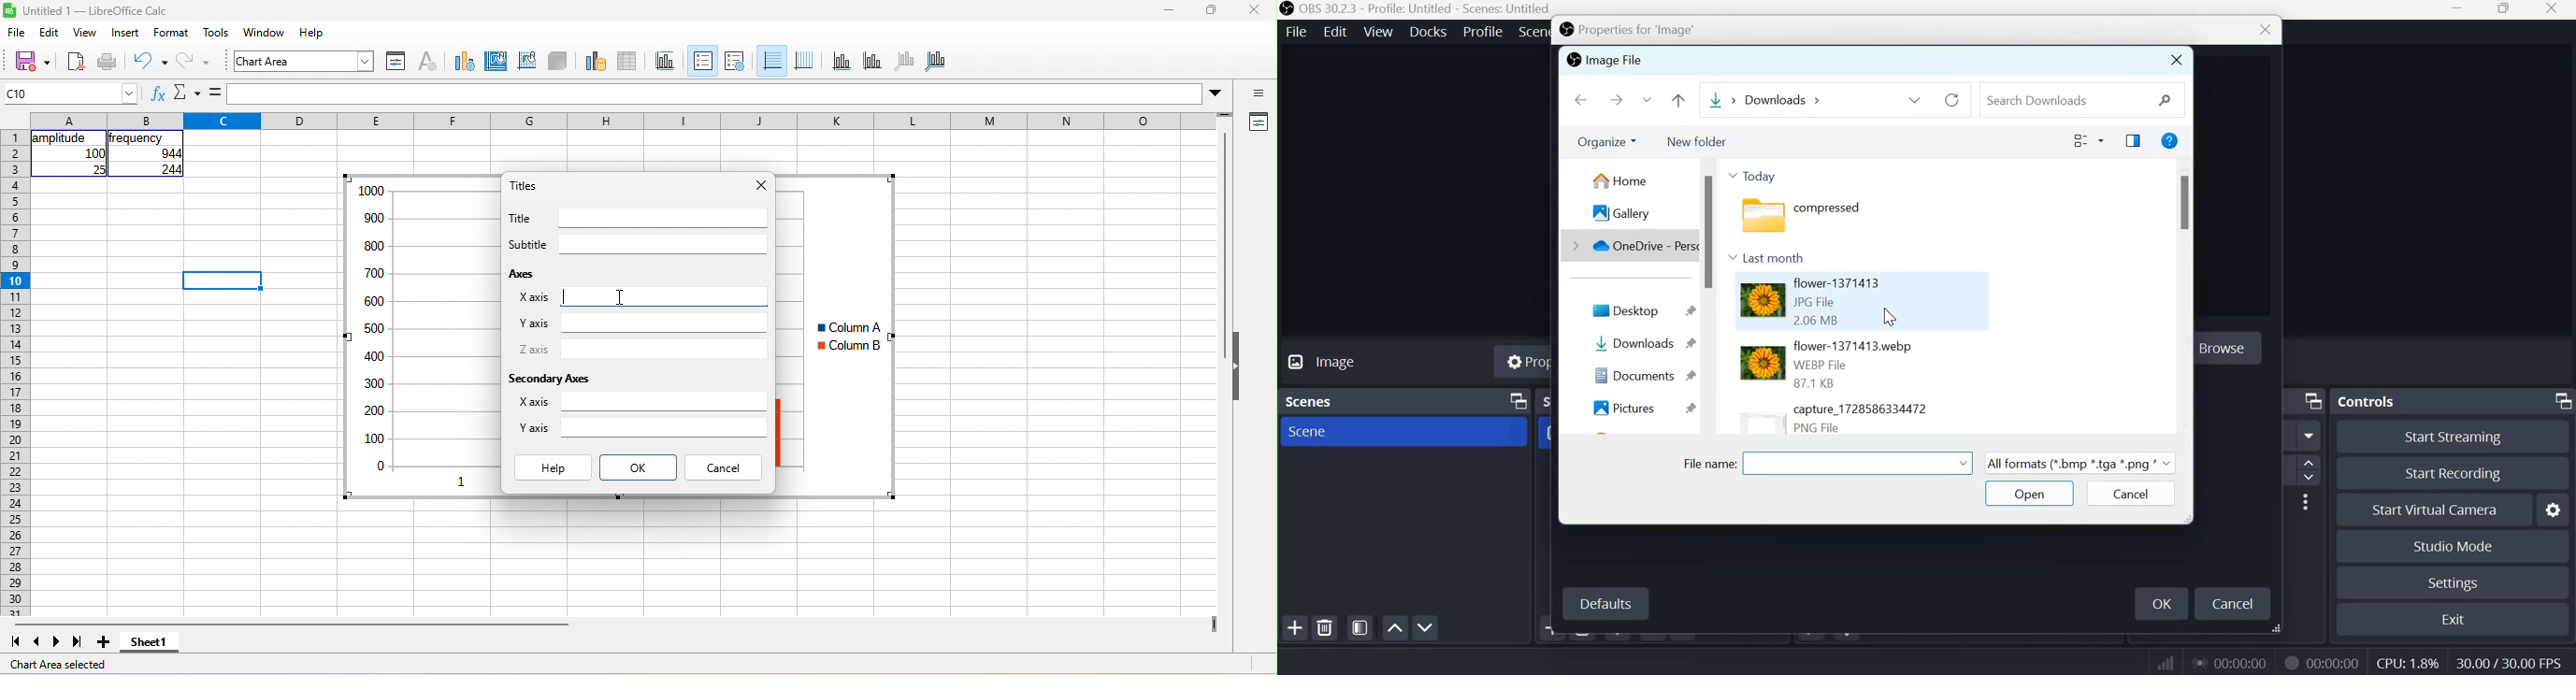 The width and height of the screenshot is (2576, 700). What do you see at coordinates (15, 373) in the screenshot?
I see `rows` at bounding box center [15, 373].